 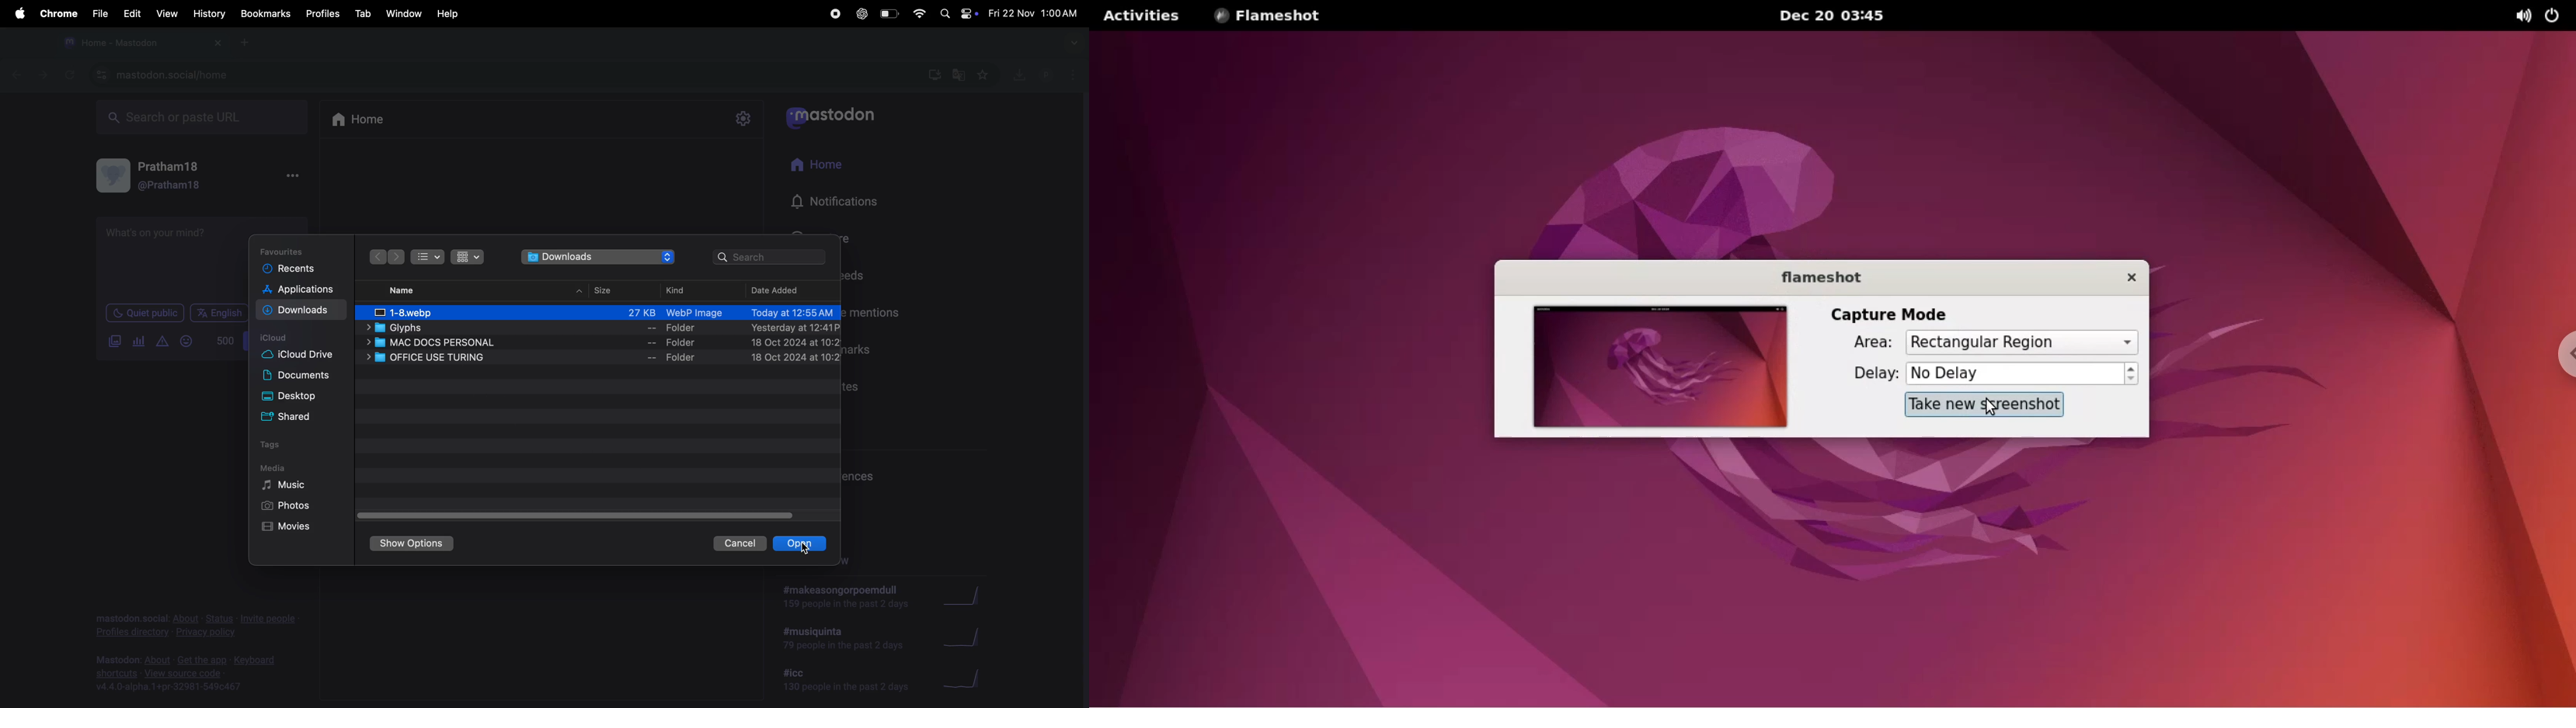 What do you see at coordinates (168, 687) in the screenshot?
I see `v4.4.0-alpha.1+pr-32981-549c467` at bounding box center [168, 687].